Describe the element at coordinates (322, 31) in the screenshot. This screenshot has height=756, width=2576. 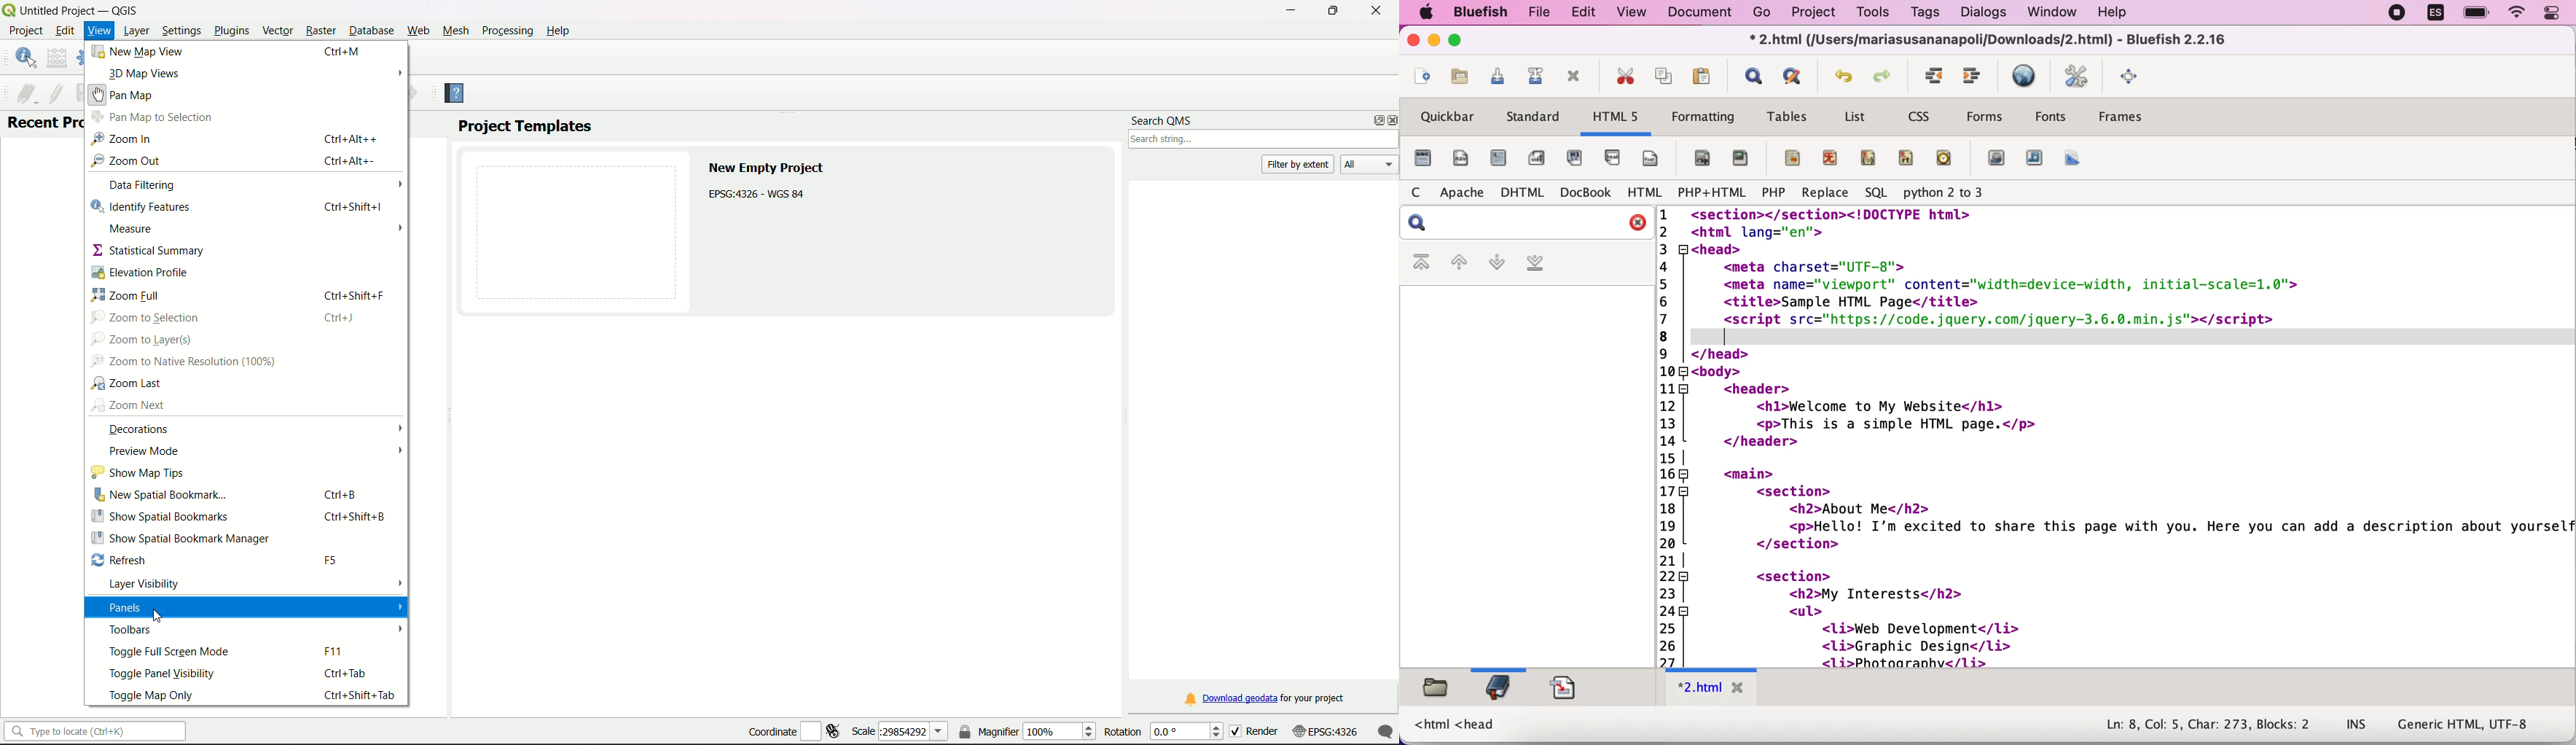
I see `Raster` at that location.